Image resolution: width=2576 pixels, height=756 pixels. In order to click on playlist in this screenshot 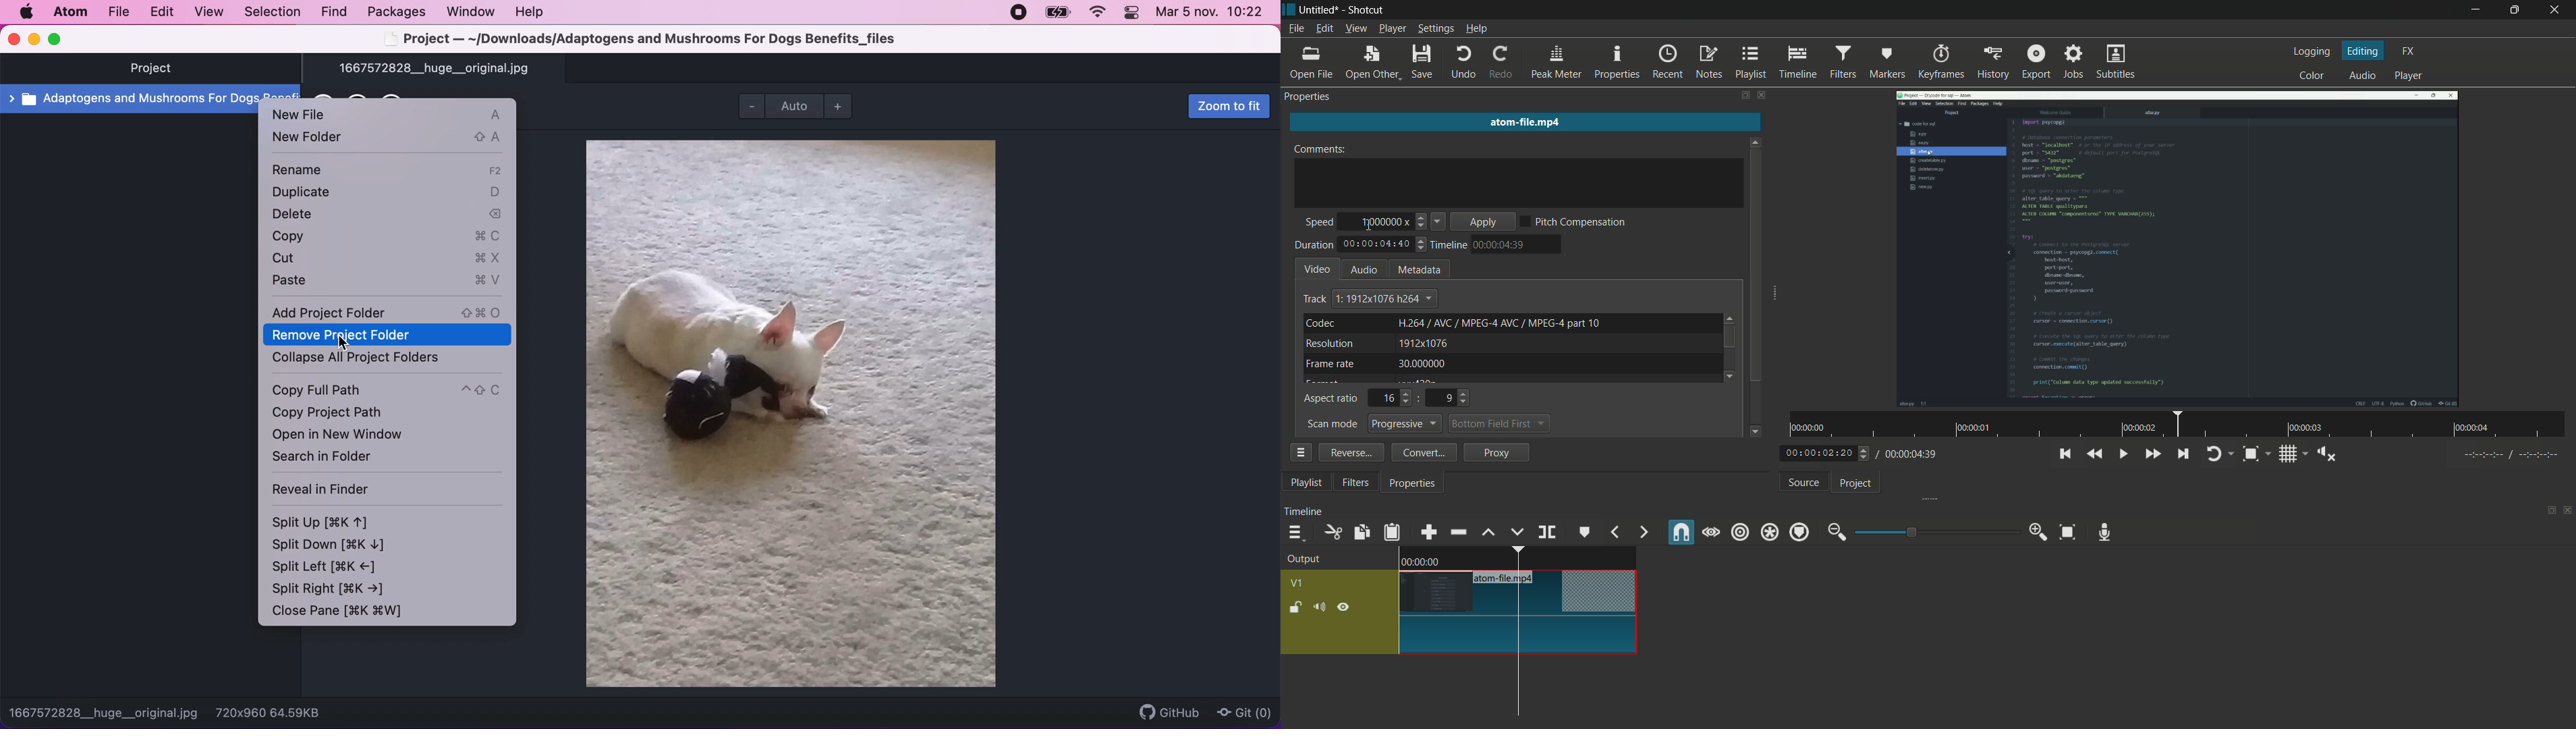, I will do `click(1306, 483)`.